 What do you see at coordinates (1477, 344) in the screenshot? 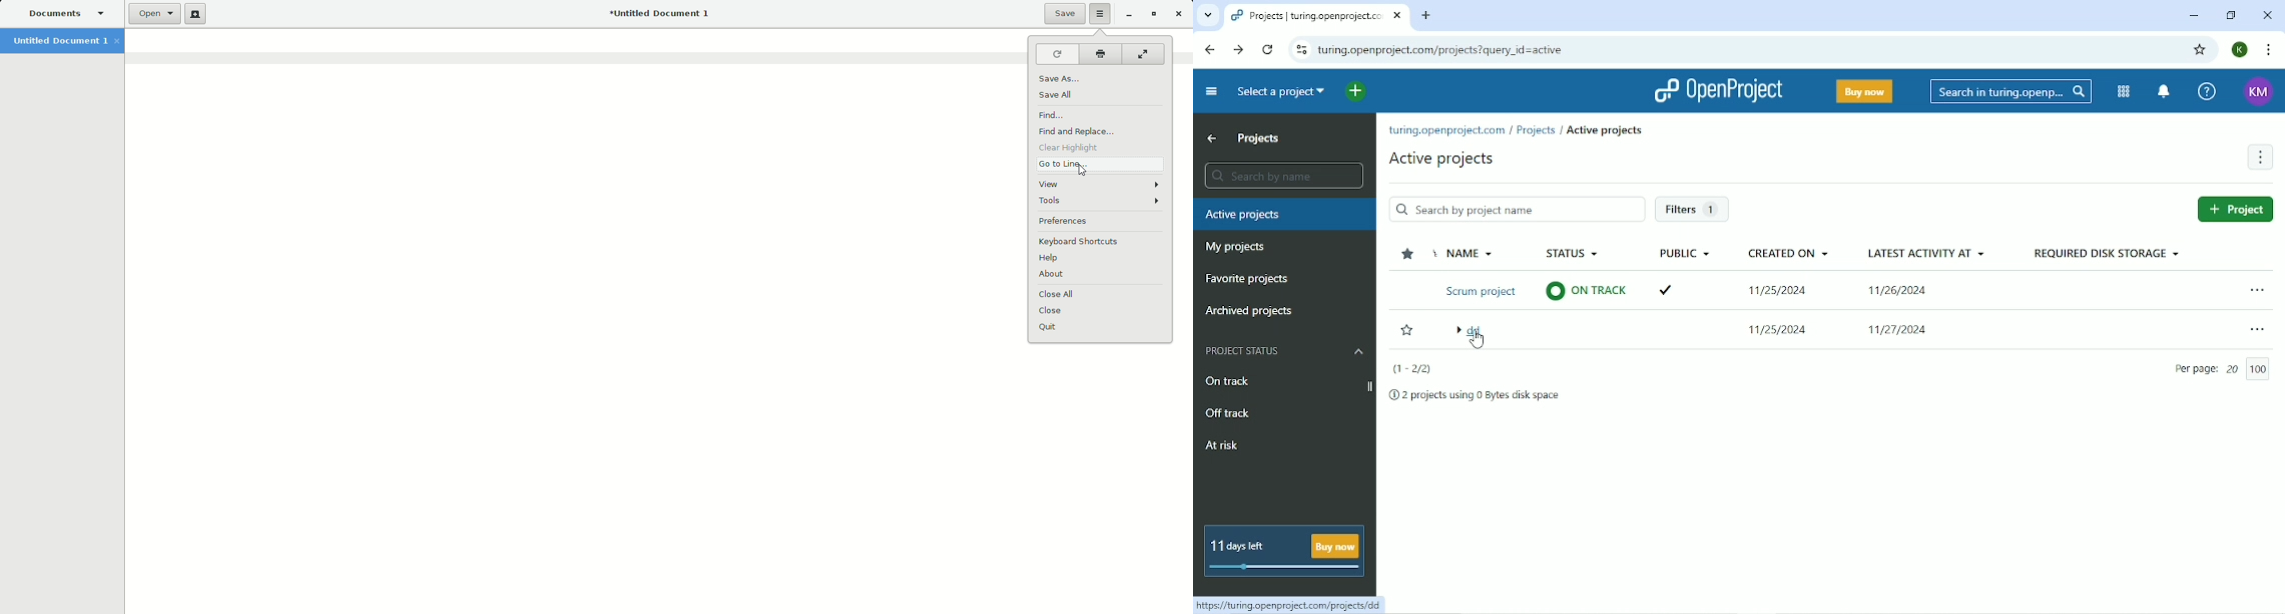
I see `cursor` at bounding box center [1477, 344].